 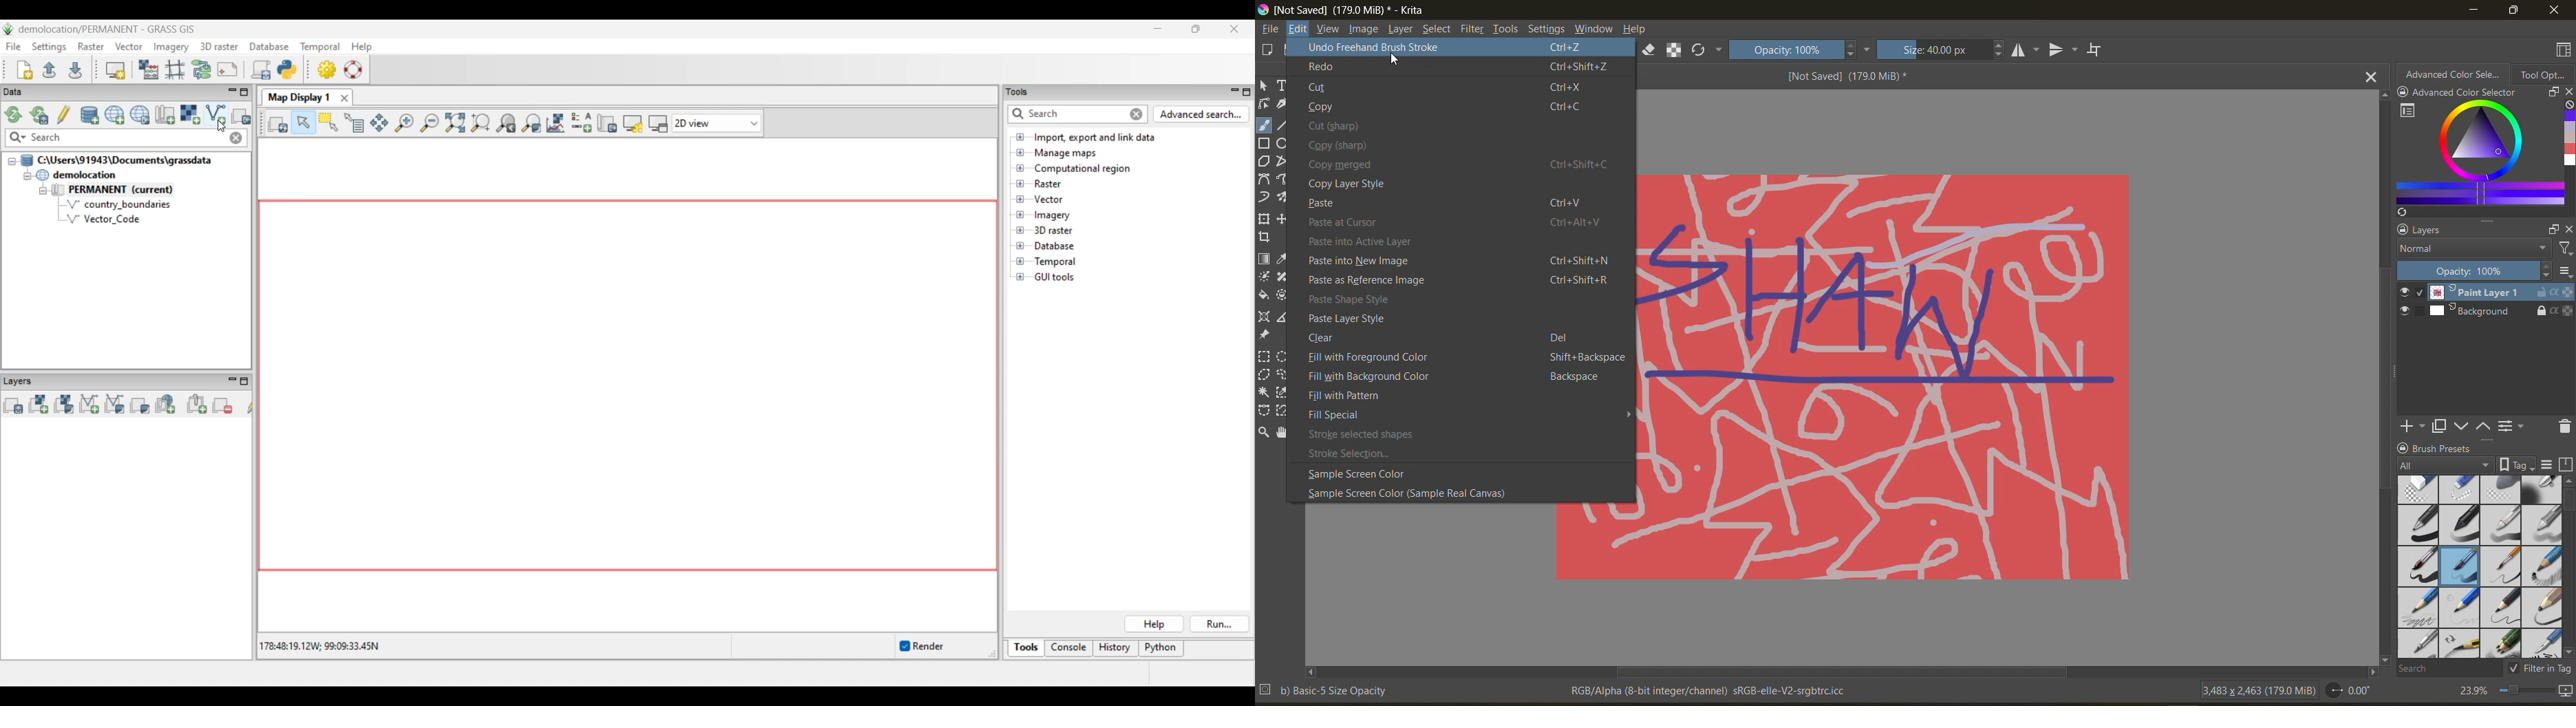 What do you see at coordinates (1286, 410) in the screenshot?
I see `Magnetic curve selection tool` at bounding box center [1286, 410].